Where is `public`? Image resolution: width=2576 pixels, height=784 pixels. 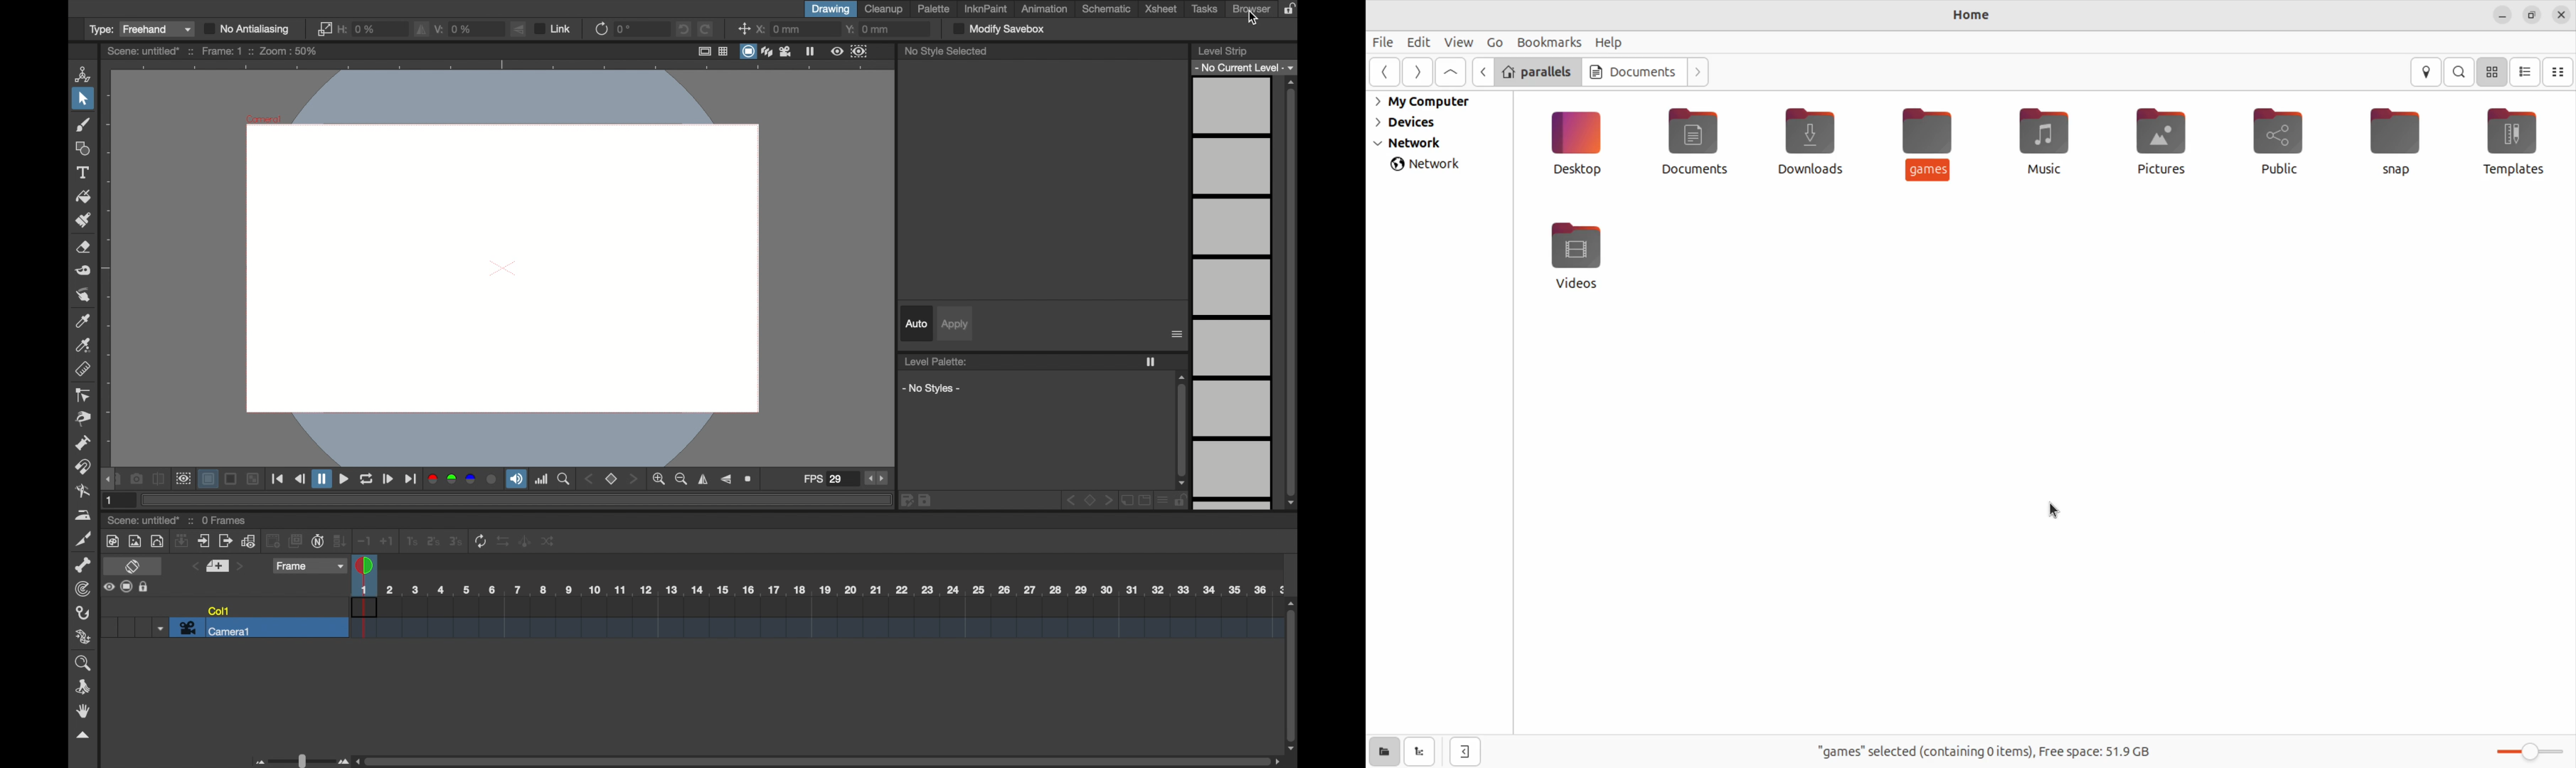 public is located at coordinates (2283, 142).